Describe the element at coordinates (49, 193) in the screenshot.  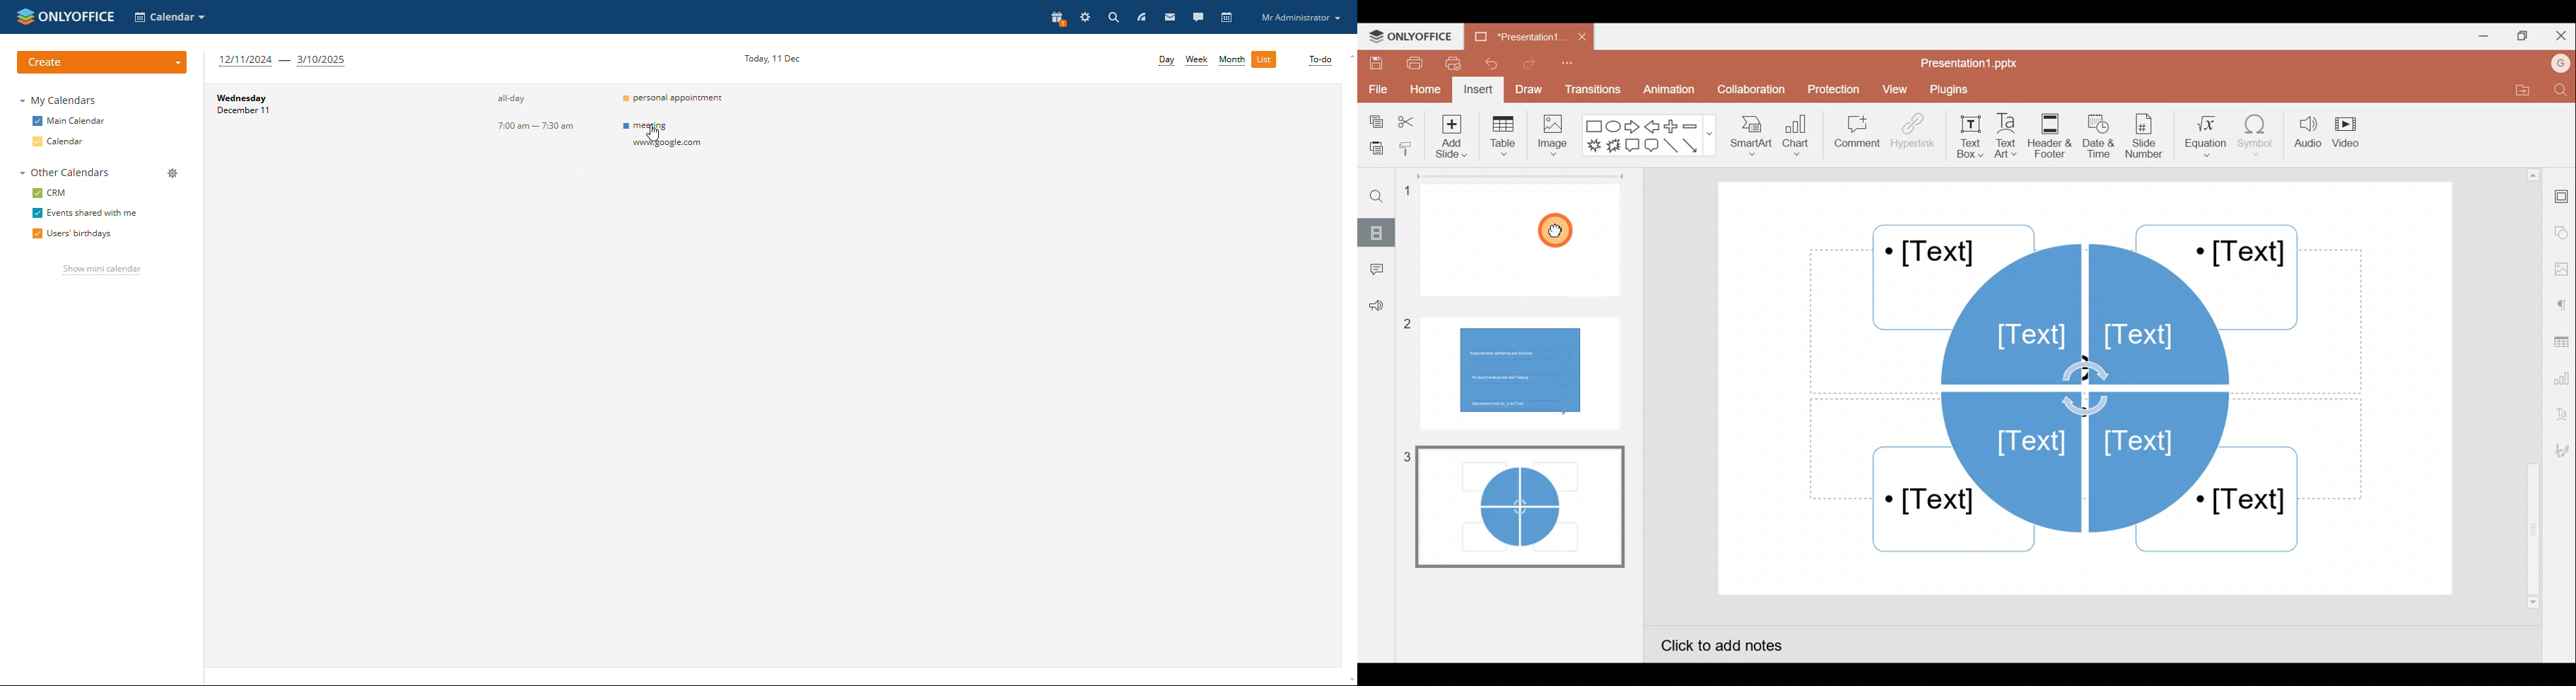
I see `crm` at that location.